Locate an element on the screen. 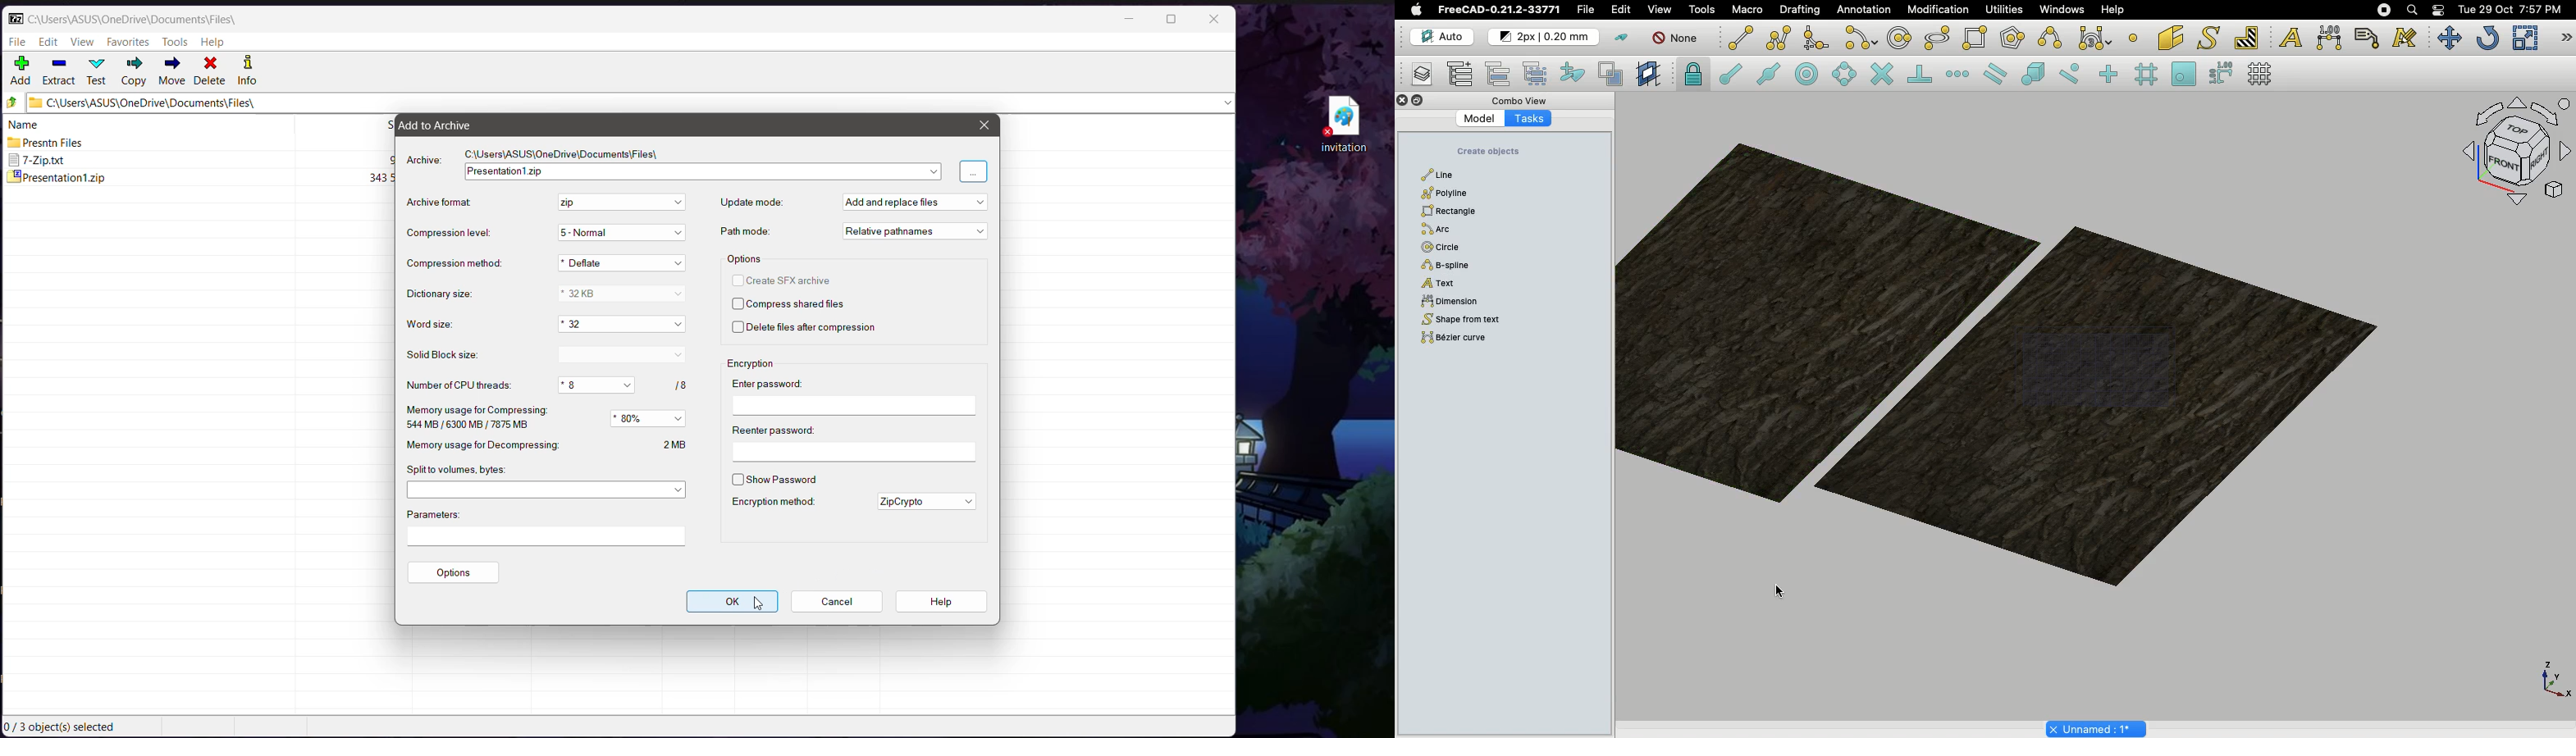 The image size is (2576, 756). Help is located at coordinates (942, 601).